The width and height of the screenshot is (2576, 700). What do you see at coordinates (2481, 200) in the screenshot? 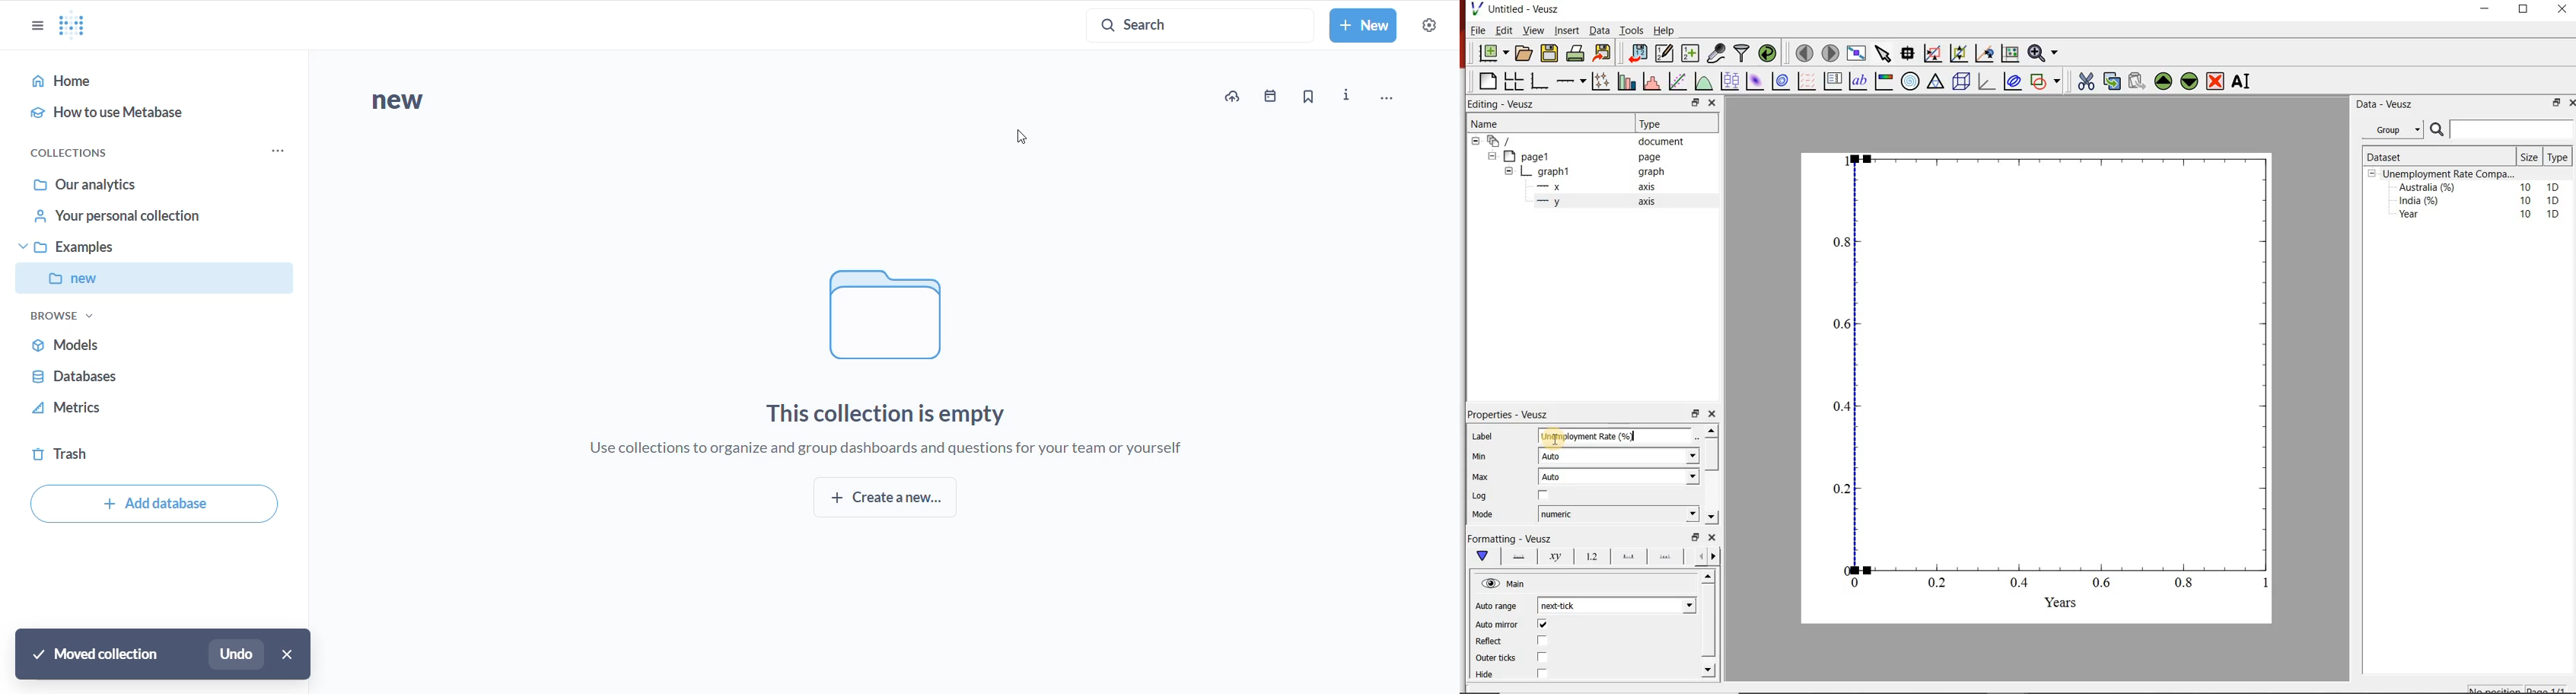
I see `India (%) 10 1D` at bounding box center [2481, 200].